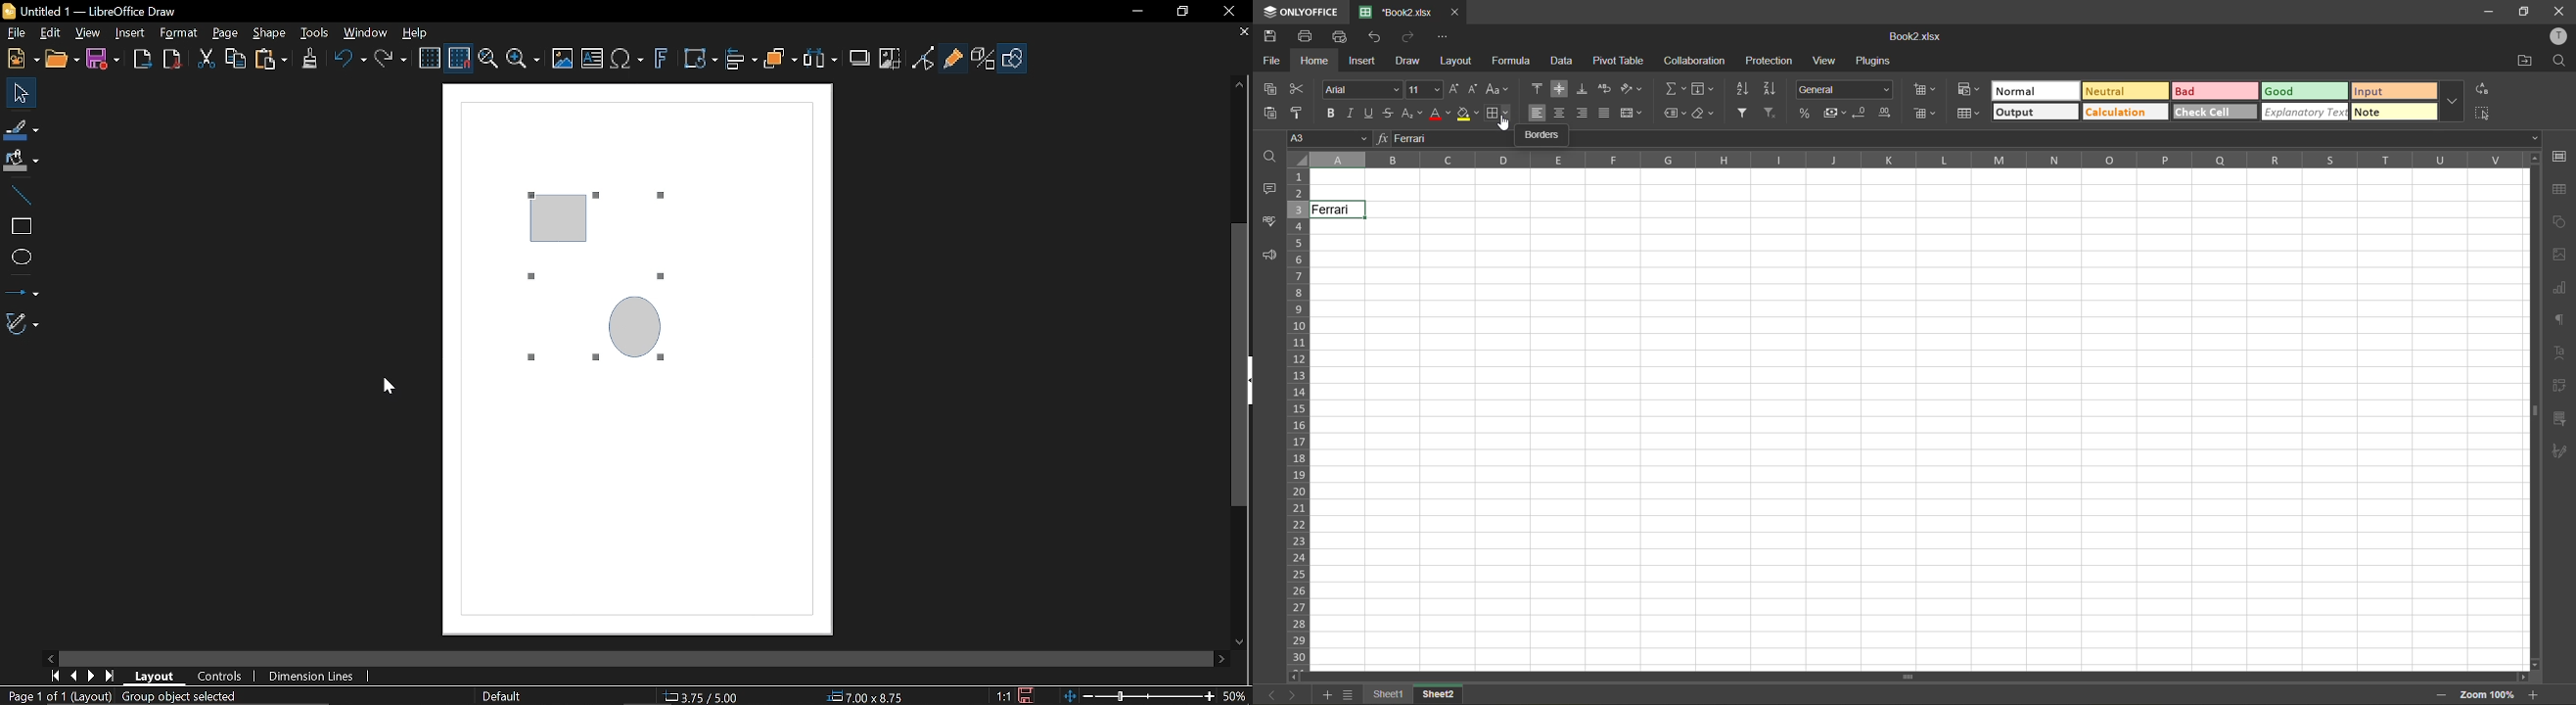 Image resolution: width=2576 pixels, height=728 pixels. Describe the element at coordinates (76, 676) in the screenshot. I see `Previous page` at that location.